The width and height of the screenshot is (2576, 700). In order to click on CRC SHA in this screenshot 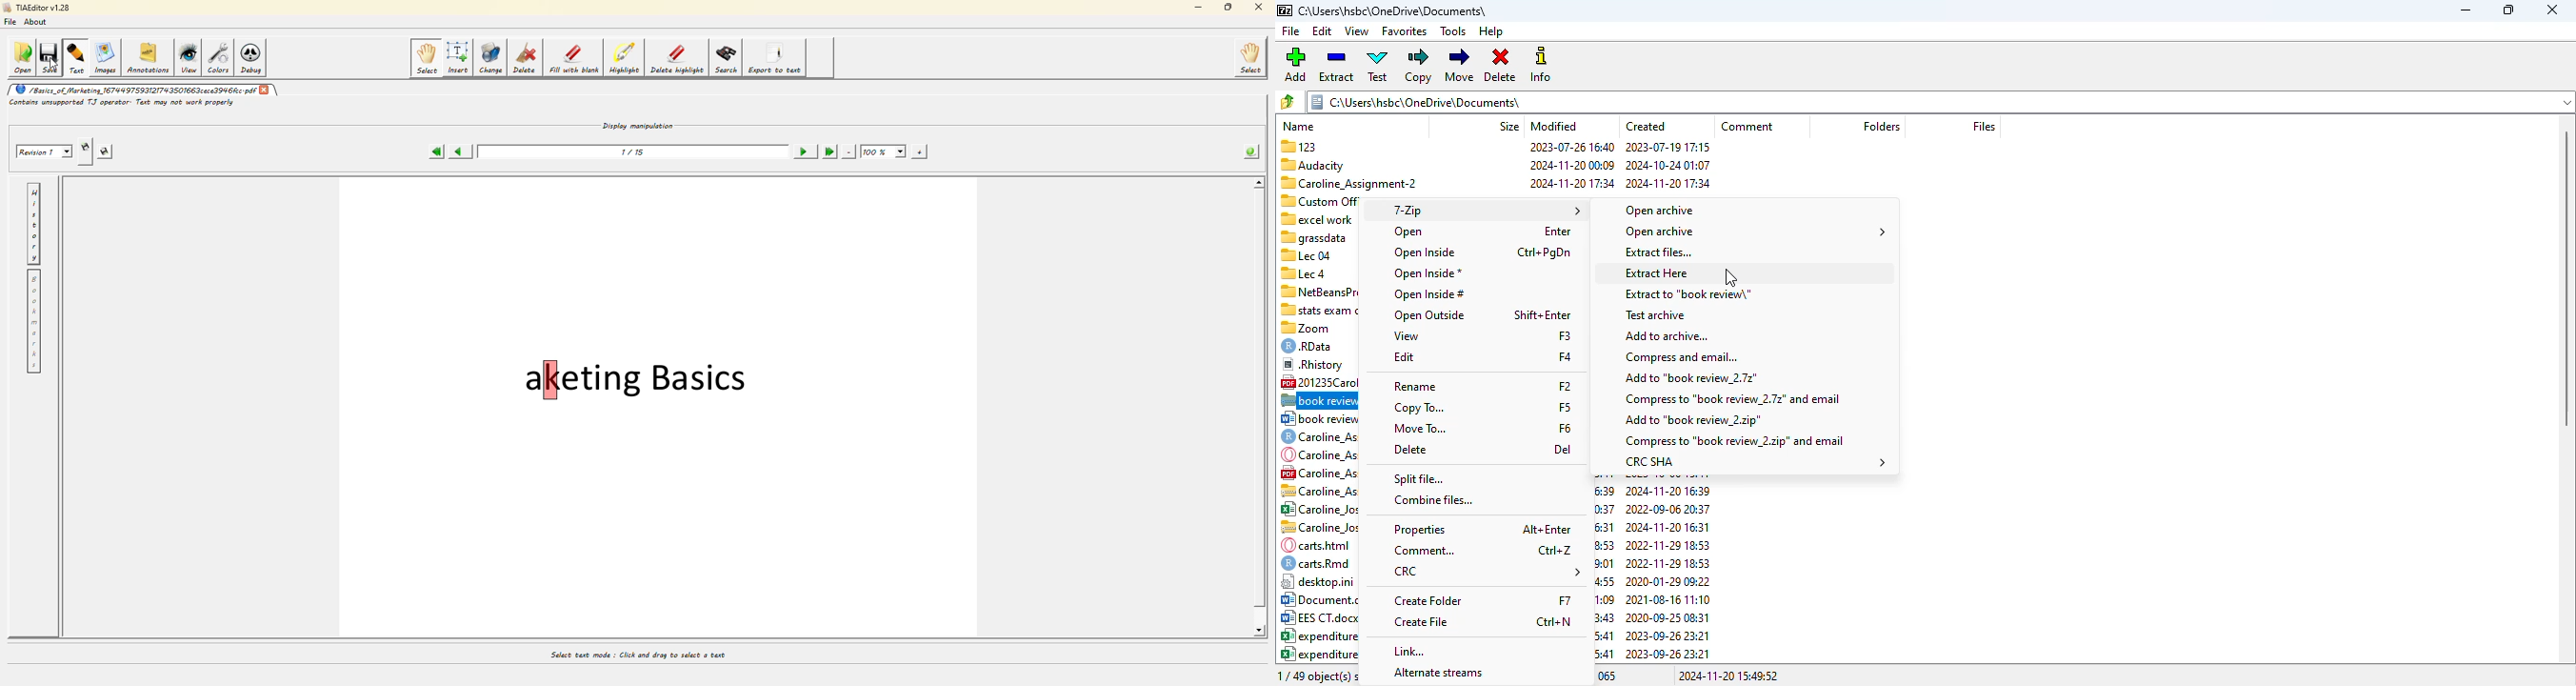, I will do `click(1752, 462)`.